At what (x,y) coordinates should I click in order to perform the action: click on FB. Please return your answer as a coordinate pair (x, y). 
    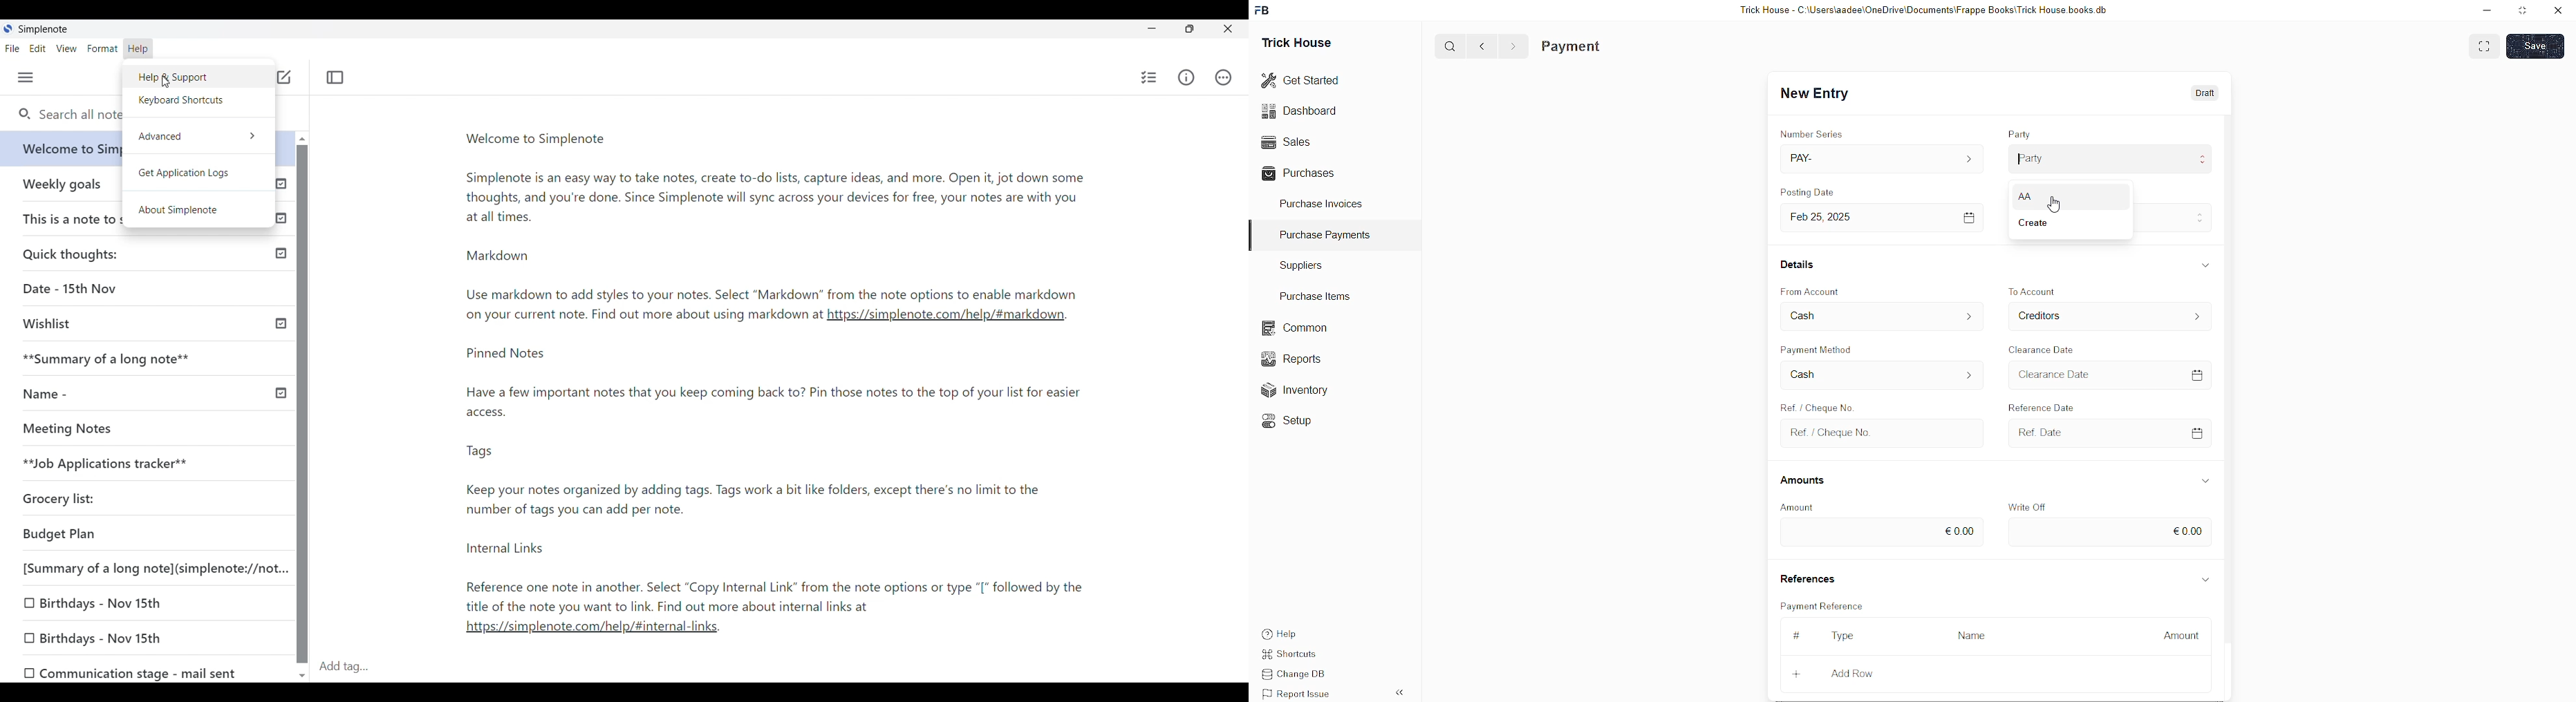
    Looking at the image, I should click on (1264, 9).